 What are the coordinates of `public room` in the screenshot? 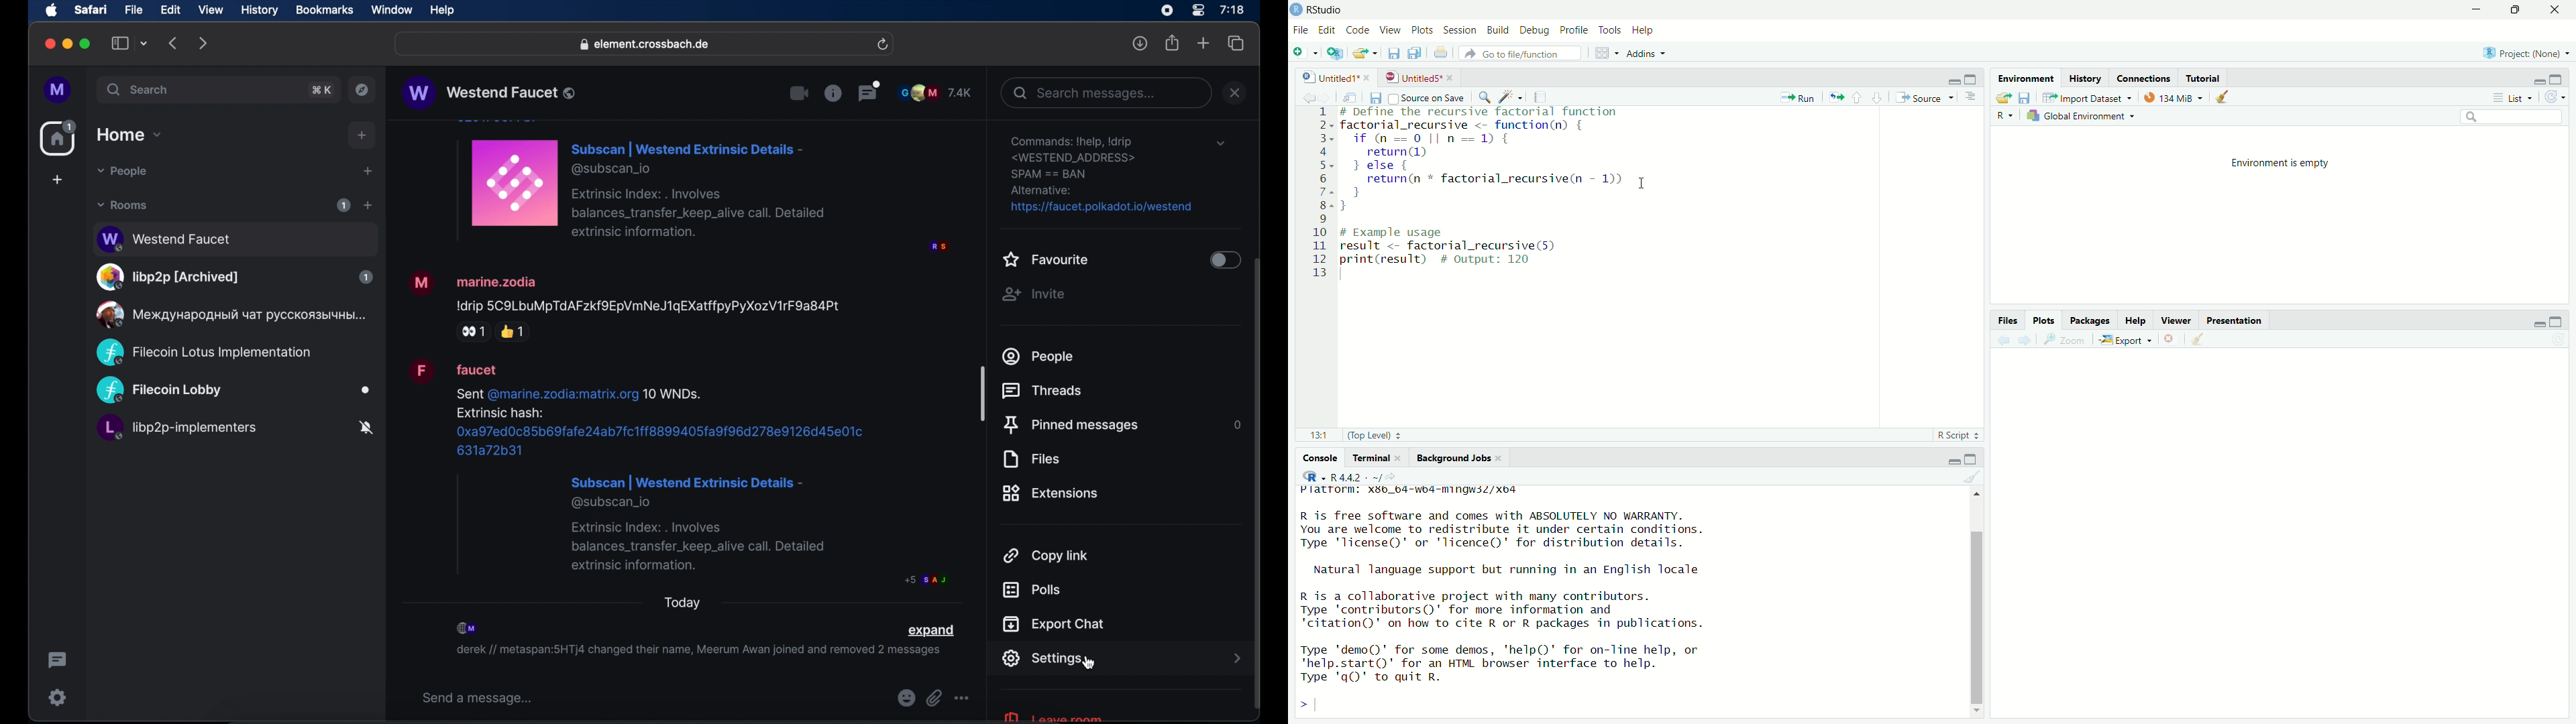 It's located at (234, 237).